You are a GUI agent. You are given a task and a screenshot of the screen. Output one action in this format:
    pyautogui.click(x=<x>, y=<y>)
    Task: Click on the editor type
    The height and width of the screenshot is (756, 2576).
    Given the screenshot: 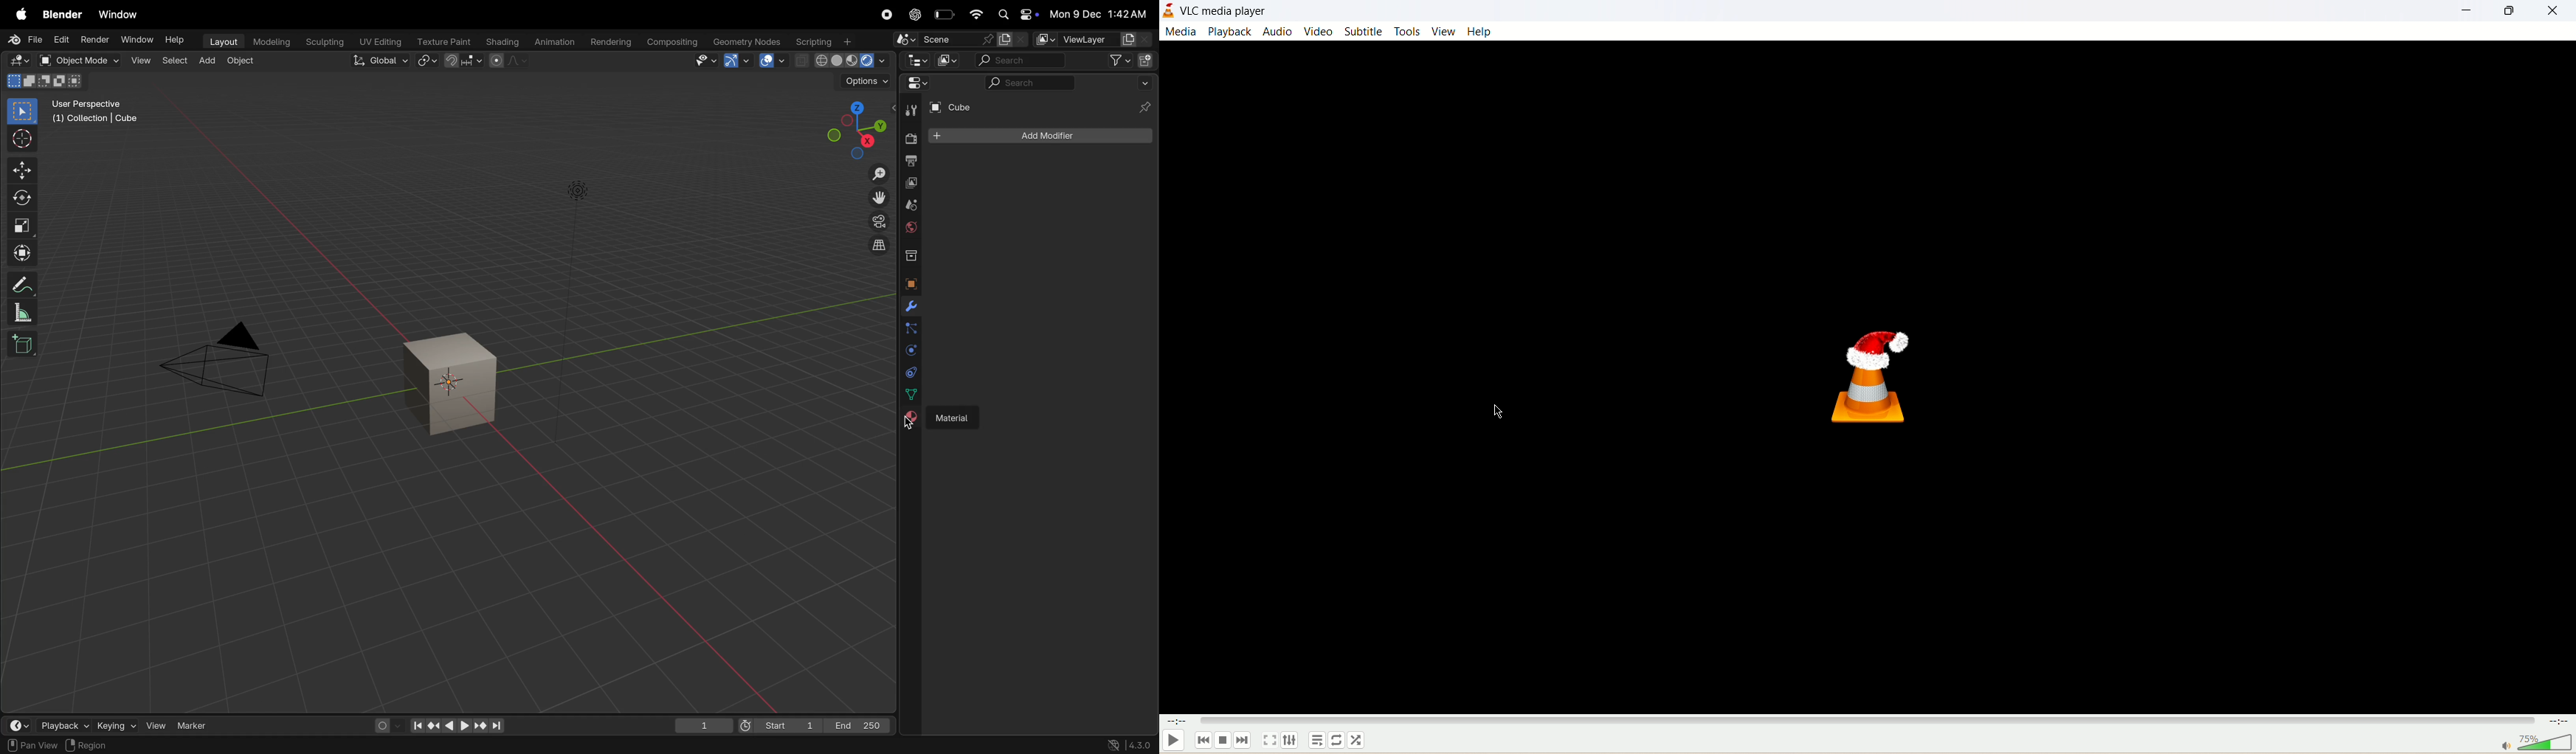 What is the action you would take?
    pyautogui.click(x=914, y=83)
    